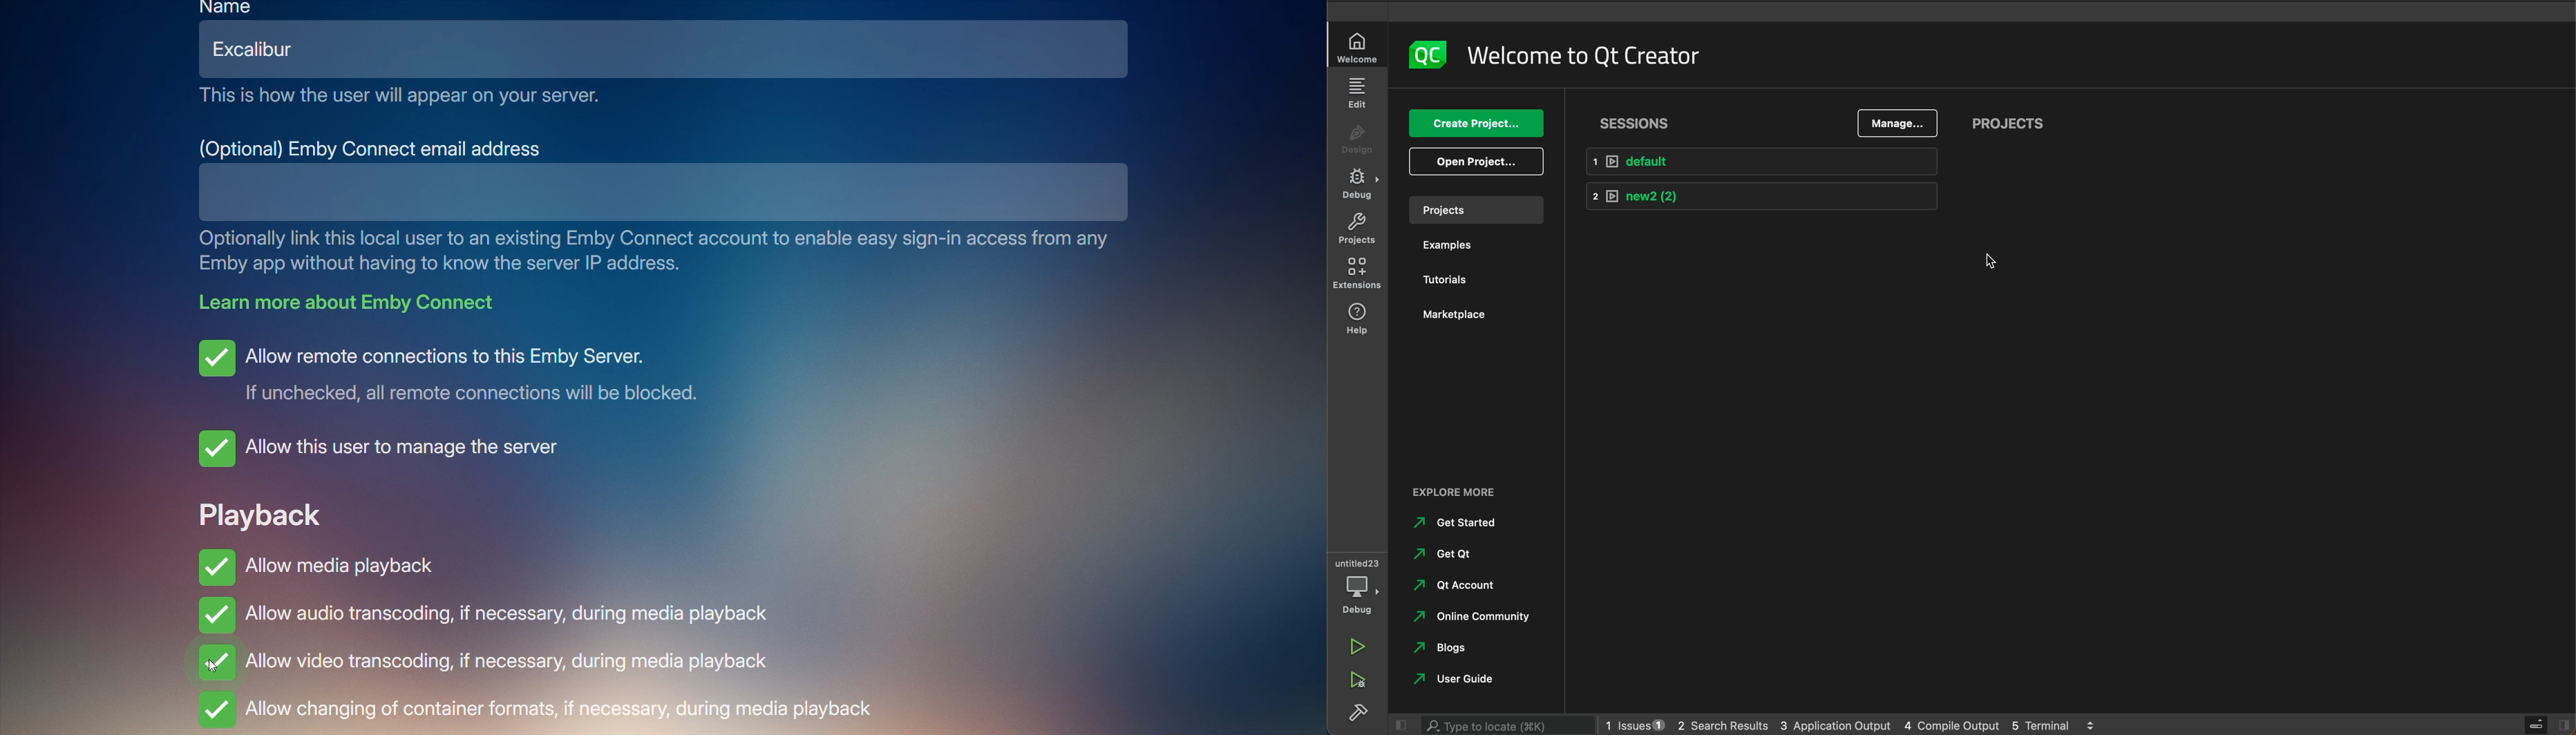 The height and width of the screenshot is (756, 2576). Describe the element at coordinates (1461, 681) in the screenshot. I see `user guide` at that location.